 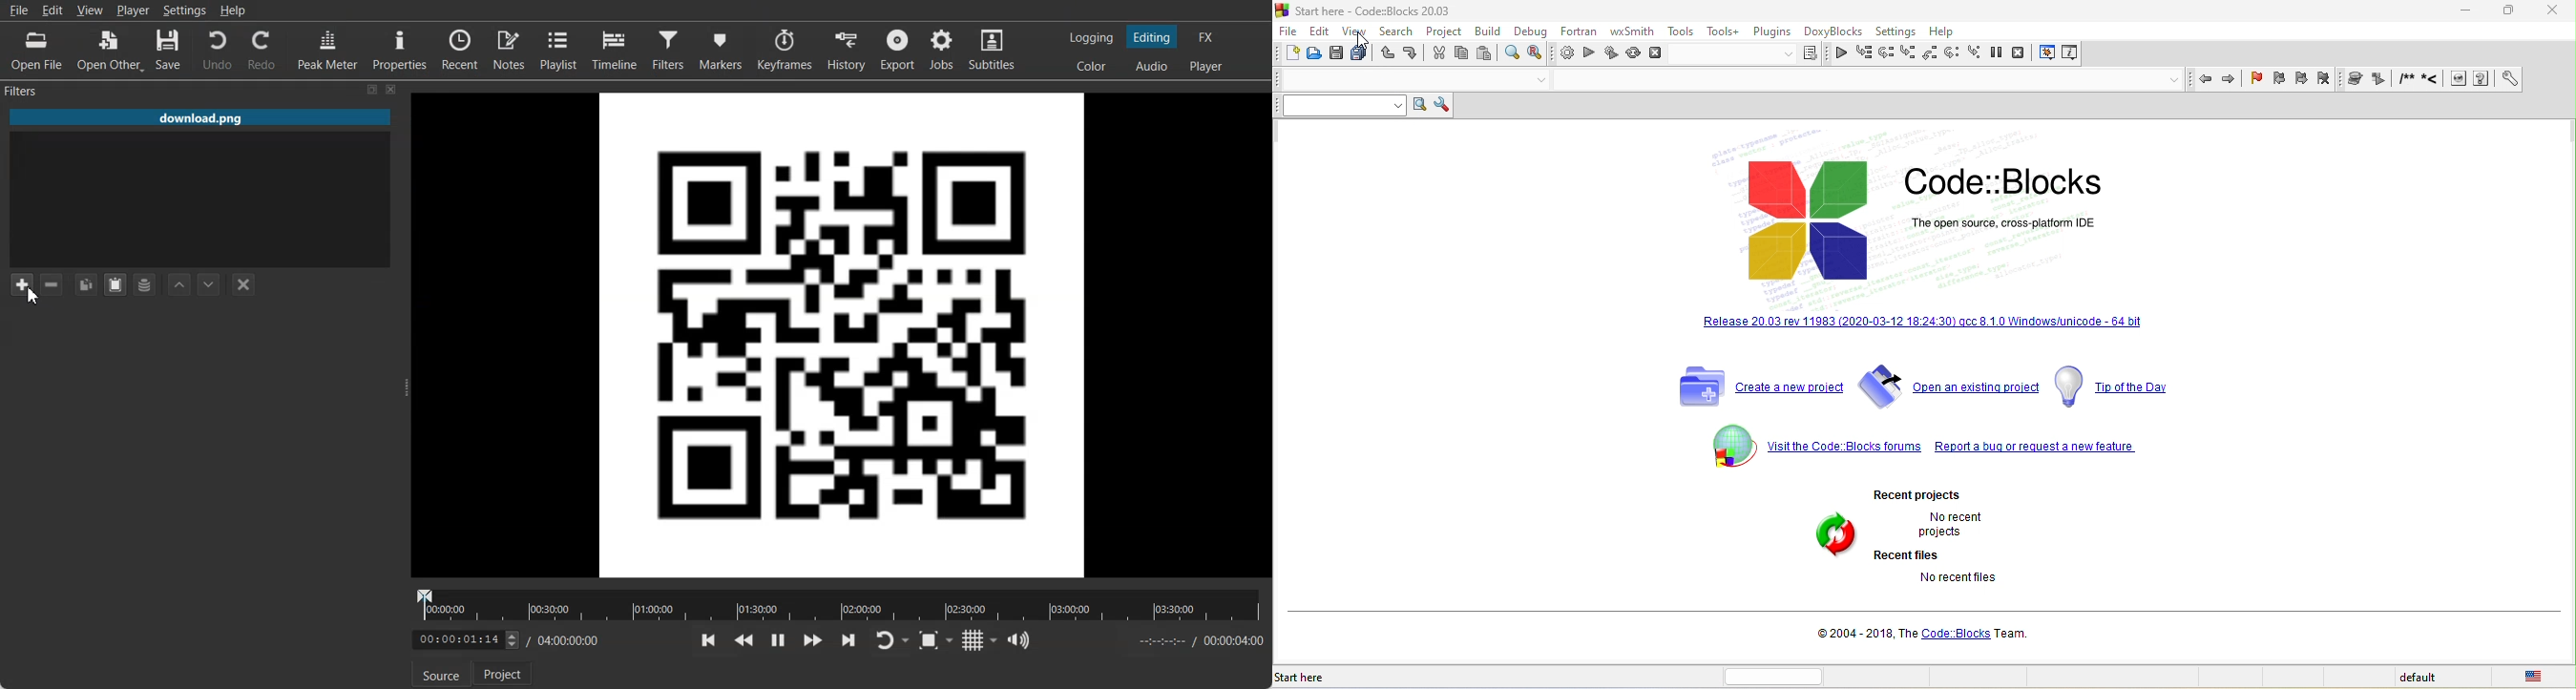 What do you see at coordinates (1409, 54) in the screenshot?
I see `redo` at bounding box center [1409, 54].